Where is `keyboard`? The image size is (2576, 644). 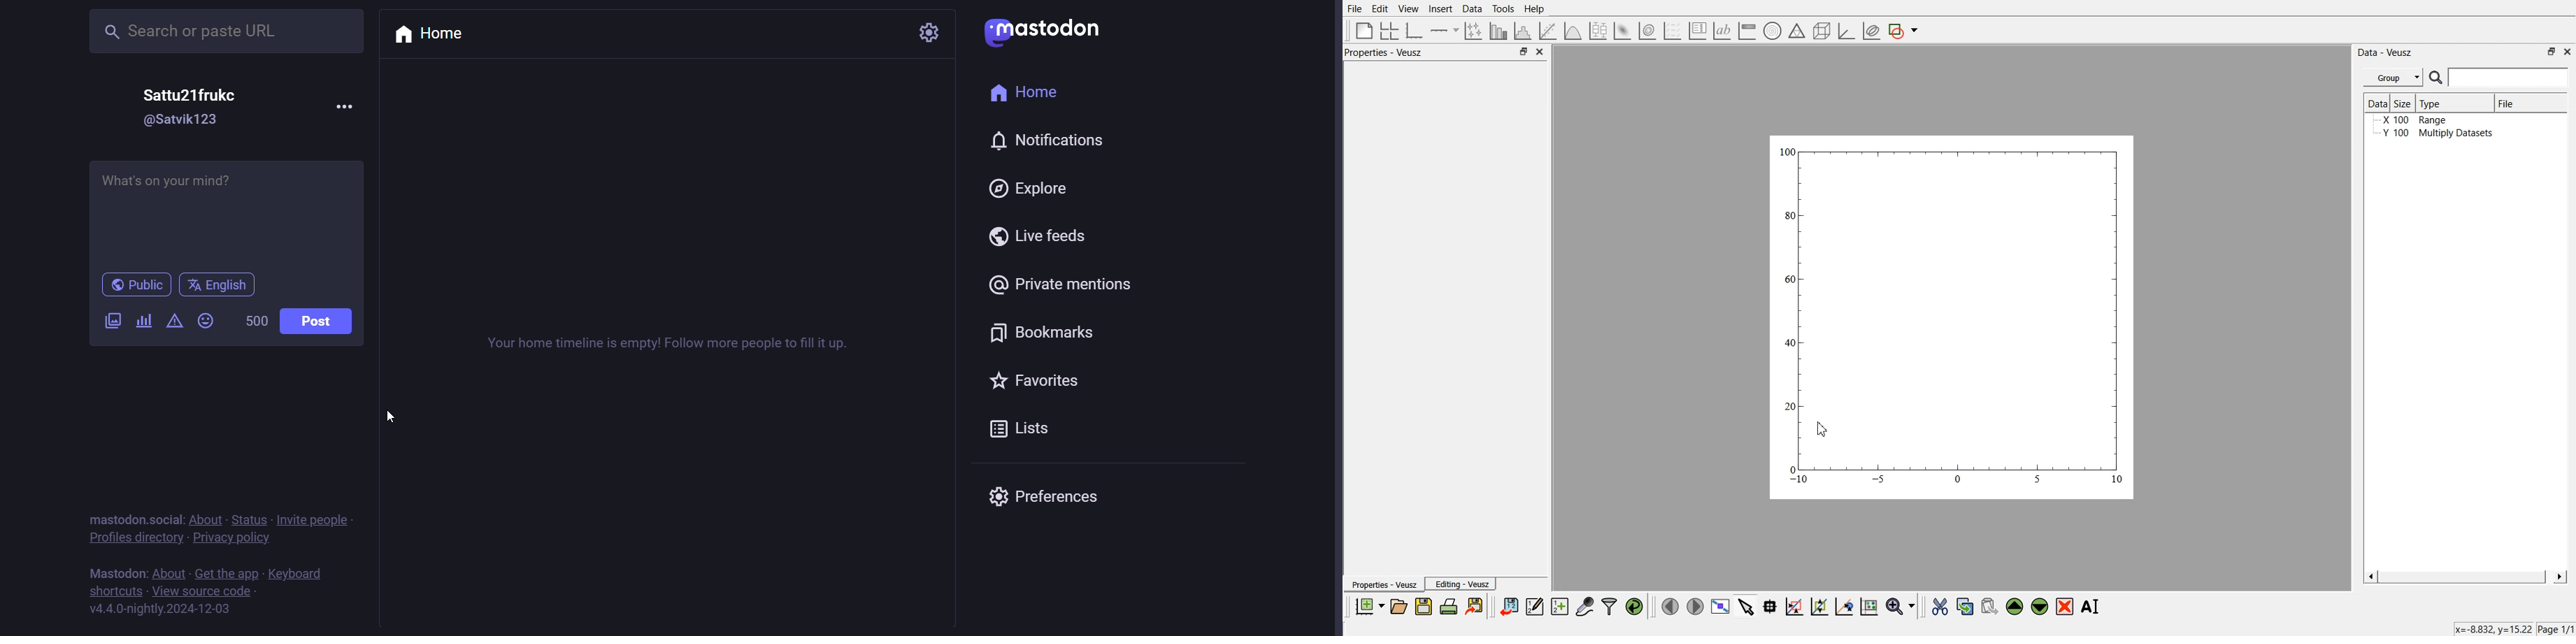 keyboard is located at coordinates (298, 573).